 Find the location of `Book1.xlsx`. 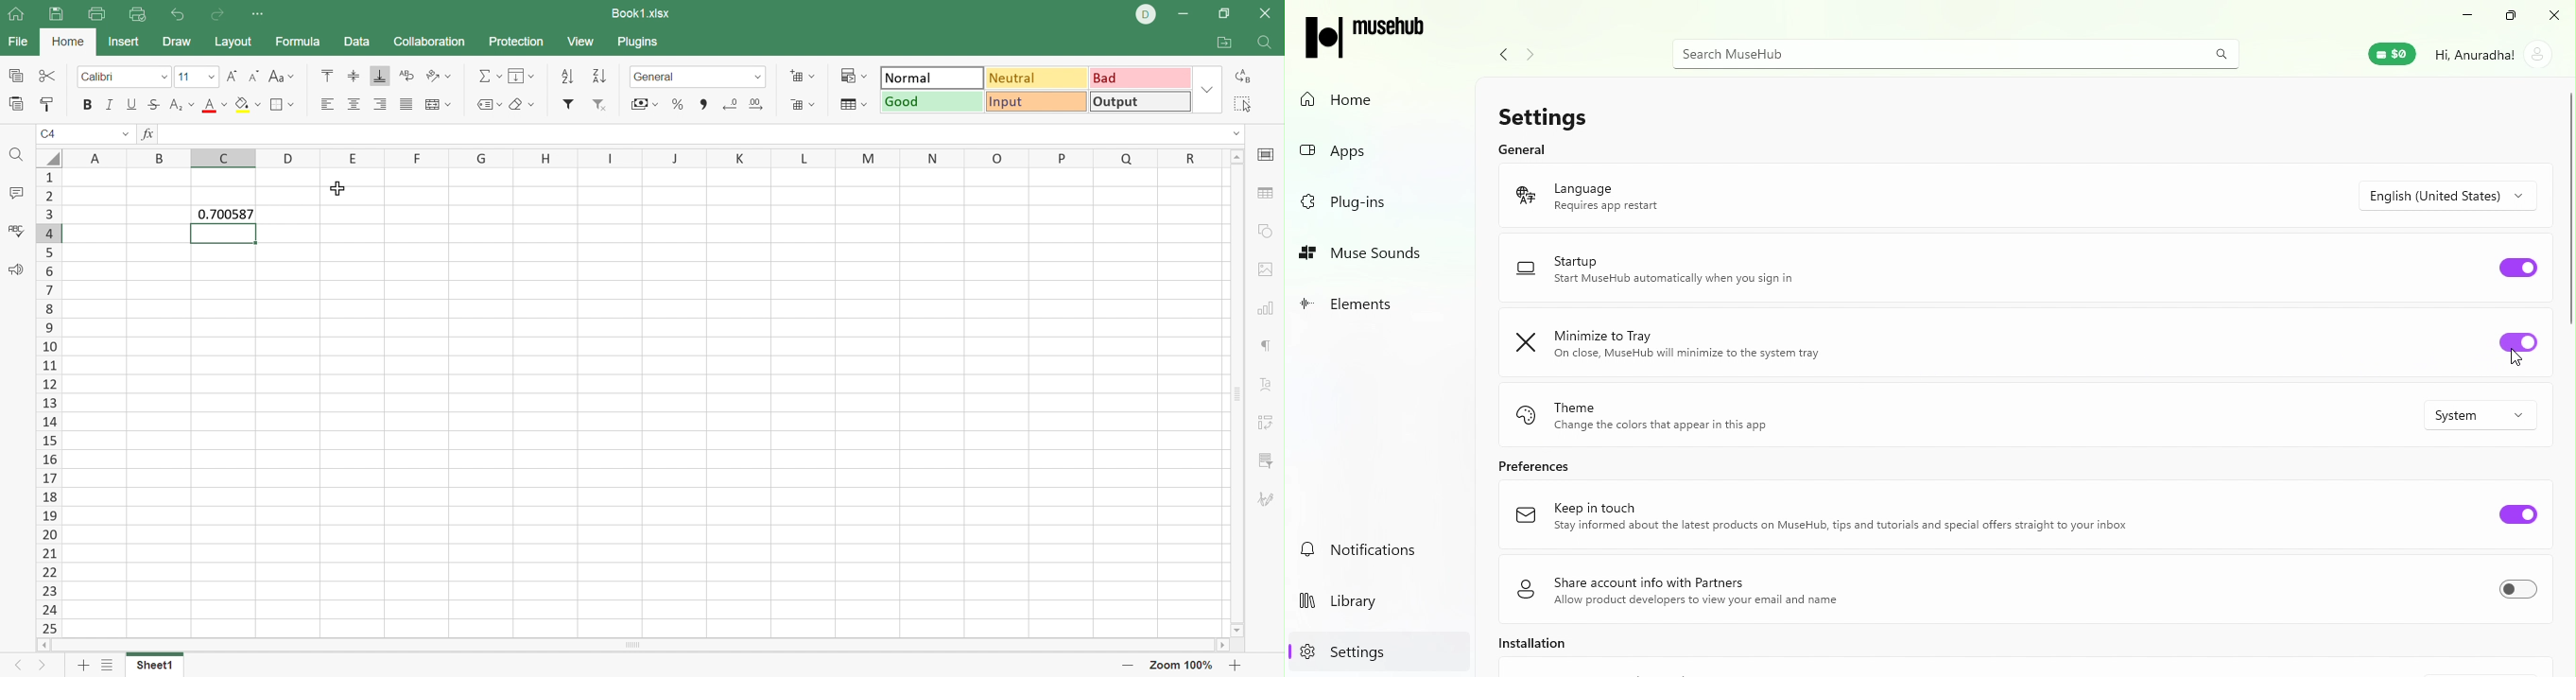

Book1.xlsx is located at coordinates (642, 13).